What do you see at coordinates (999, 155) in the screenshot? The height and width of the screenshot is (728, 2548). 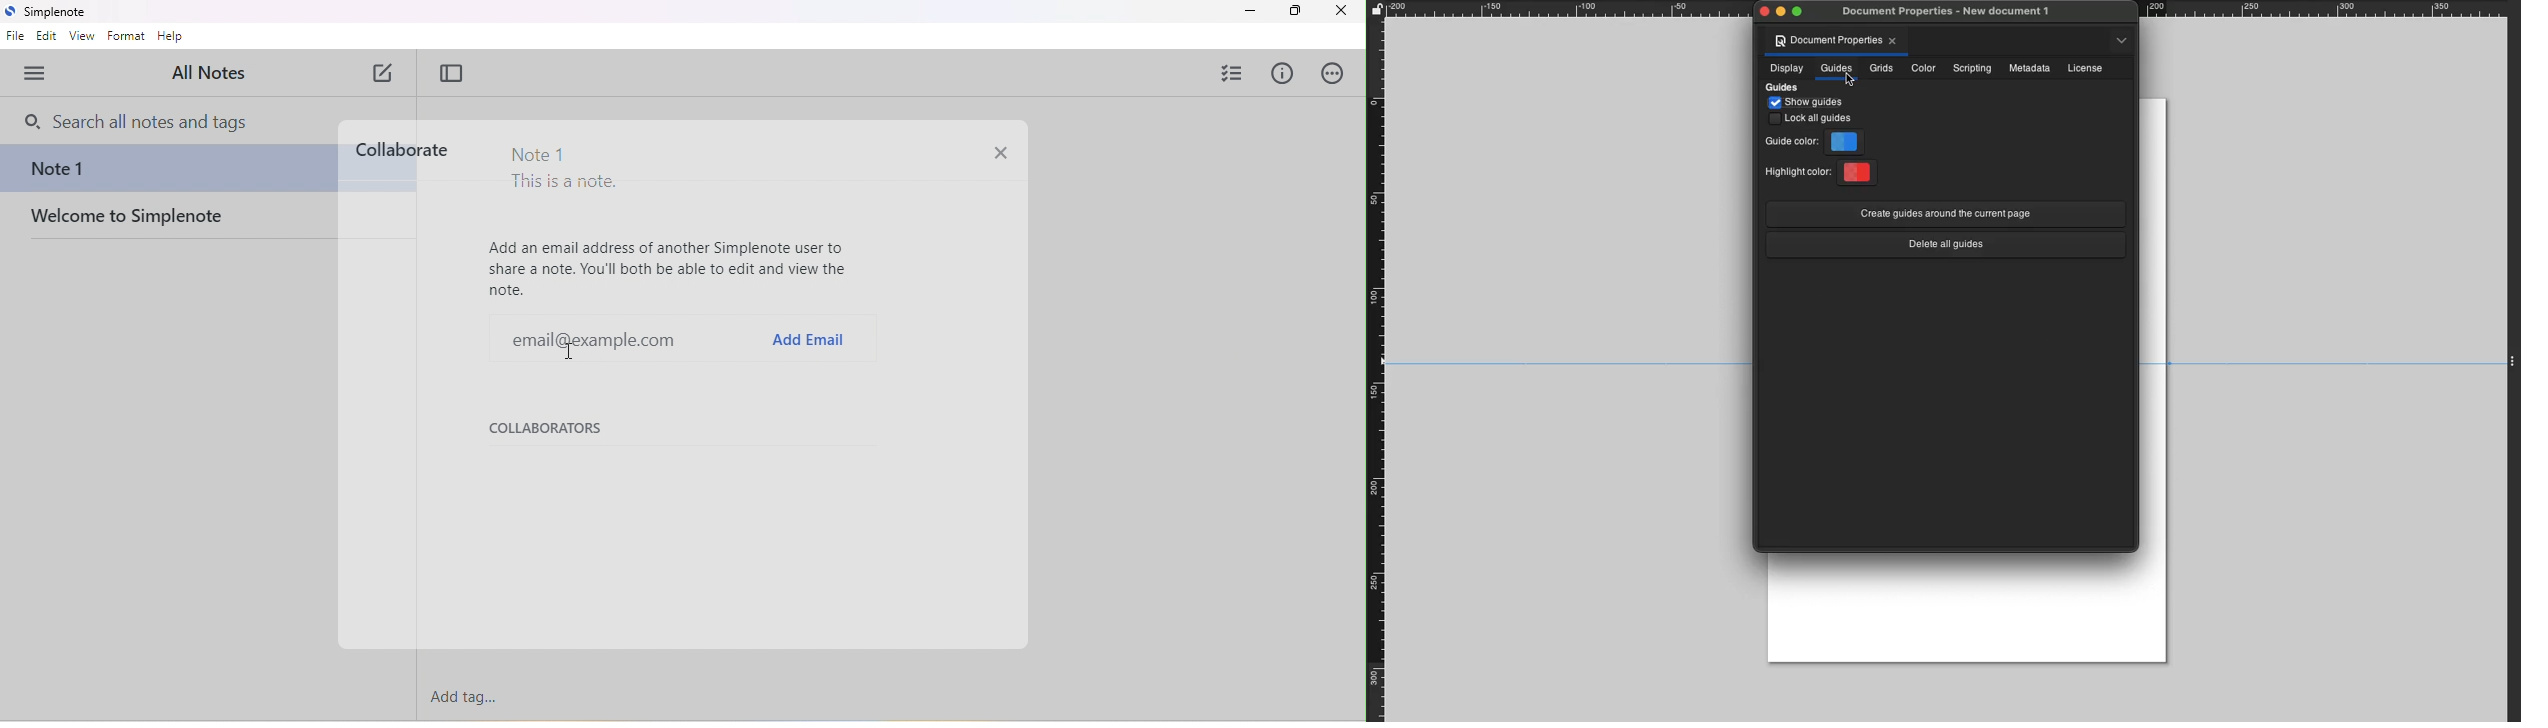 I see `close` at bounding box center [999, 155].